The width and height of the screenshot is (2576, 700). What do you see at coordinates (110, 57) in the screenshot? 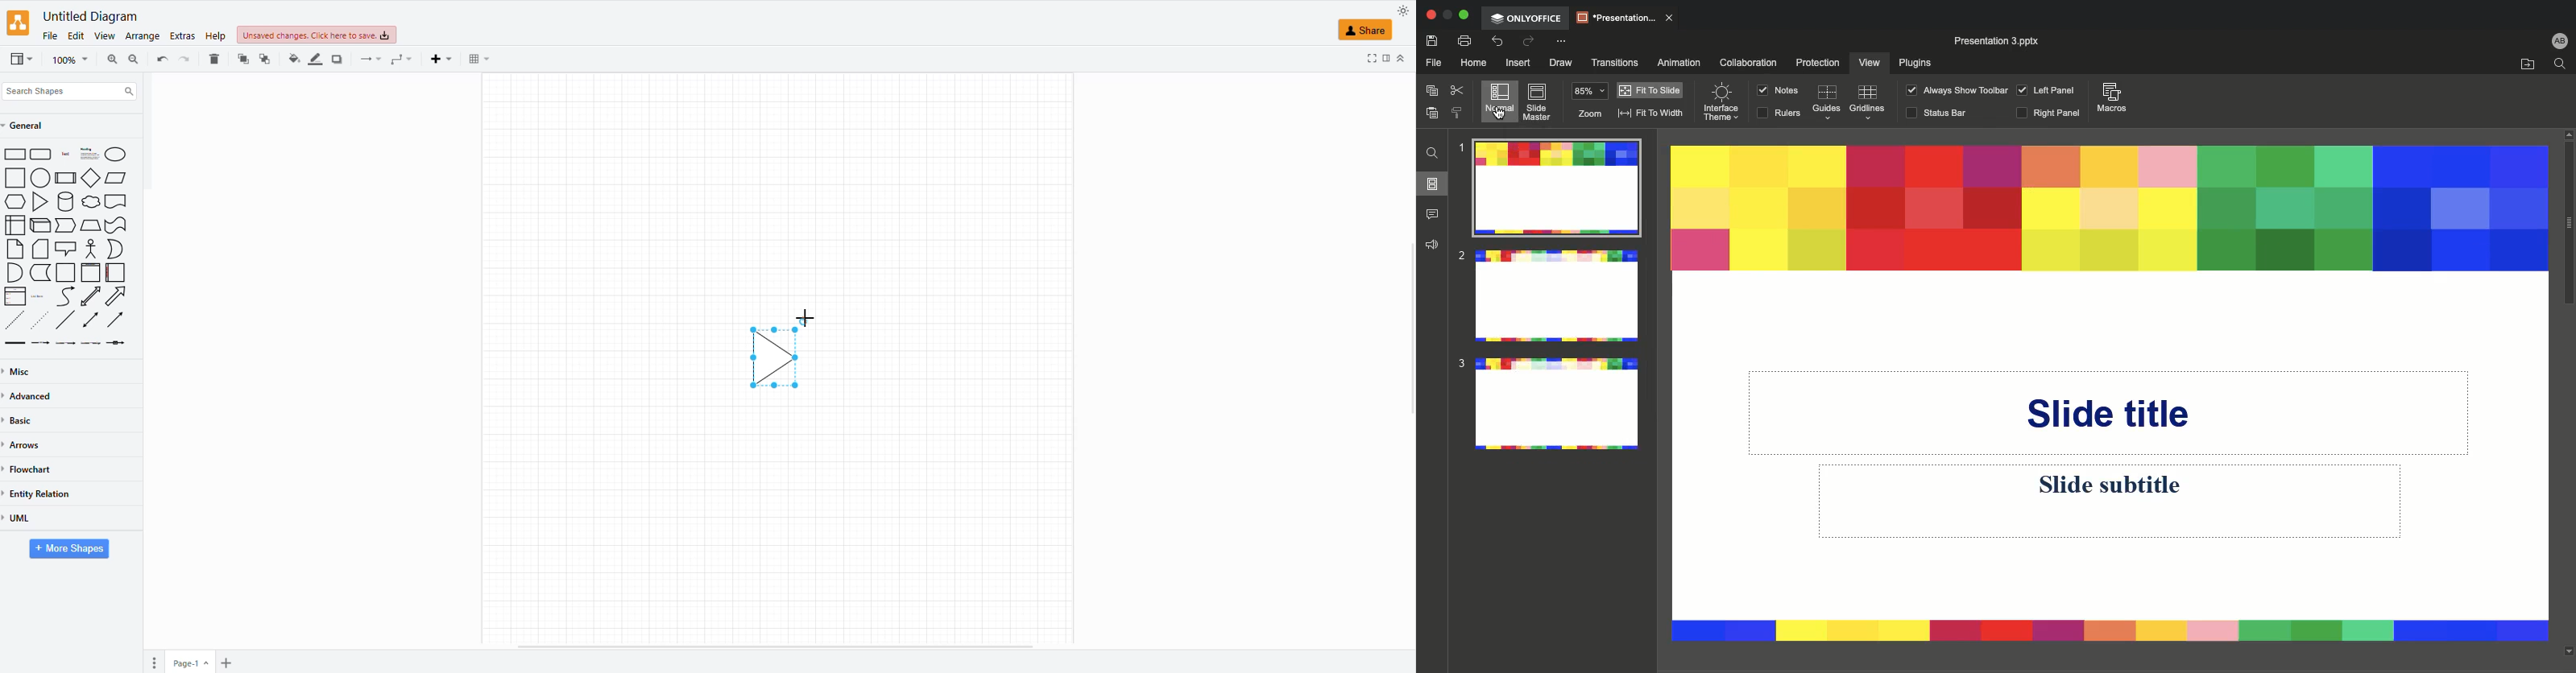
I see `zoom out` at bounding box center [110, 57].